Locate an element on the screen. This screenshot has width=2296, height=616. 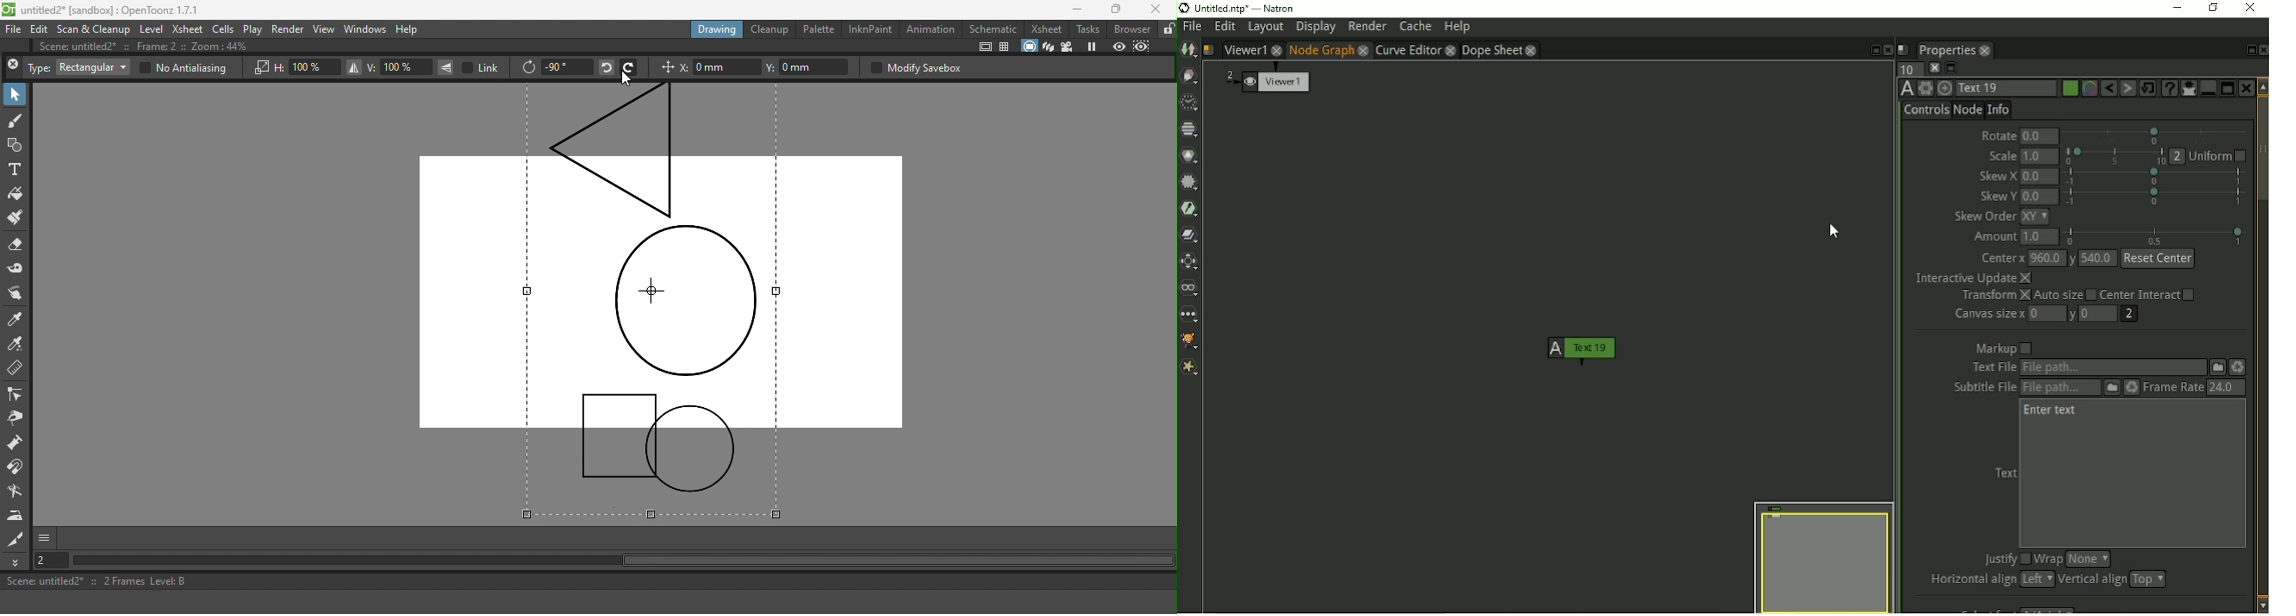
Lock rooms tab is located at coordinates (1168, 29).